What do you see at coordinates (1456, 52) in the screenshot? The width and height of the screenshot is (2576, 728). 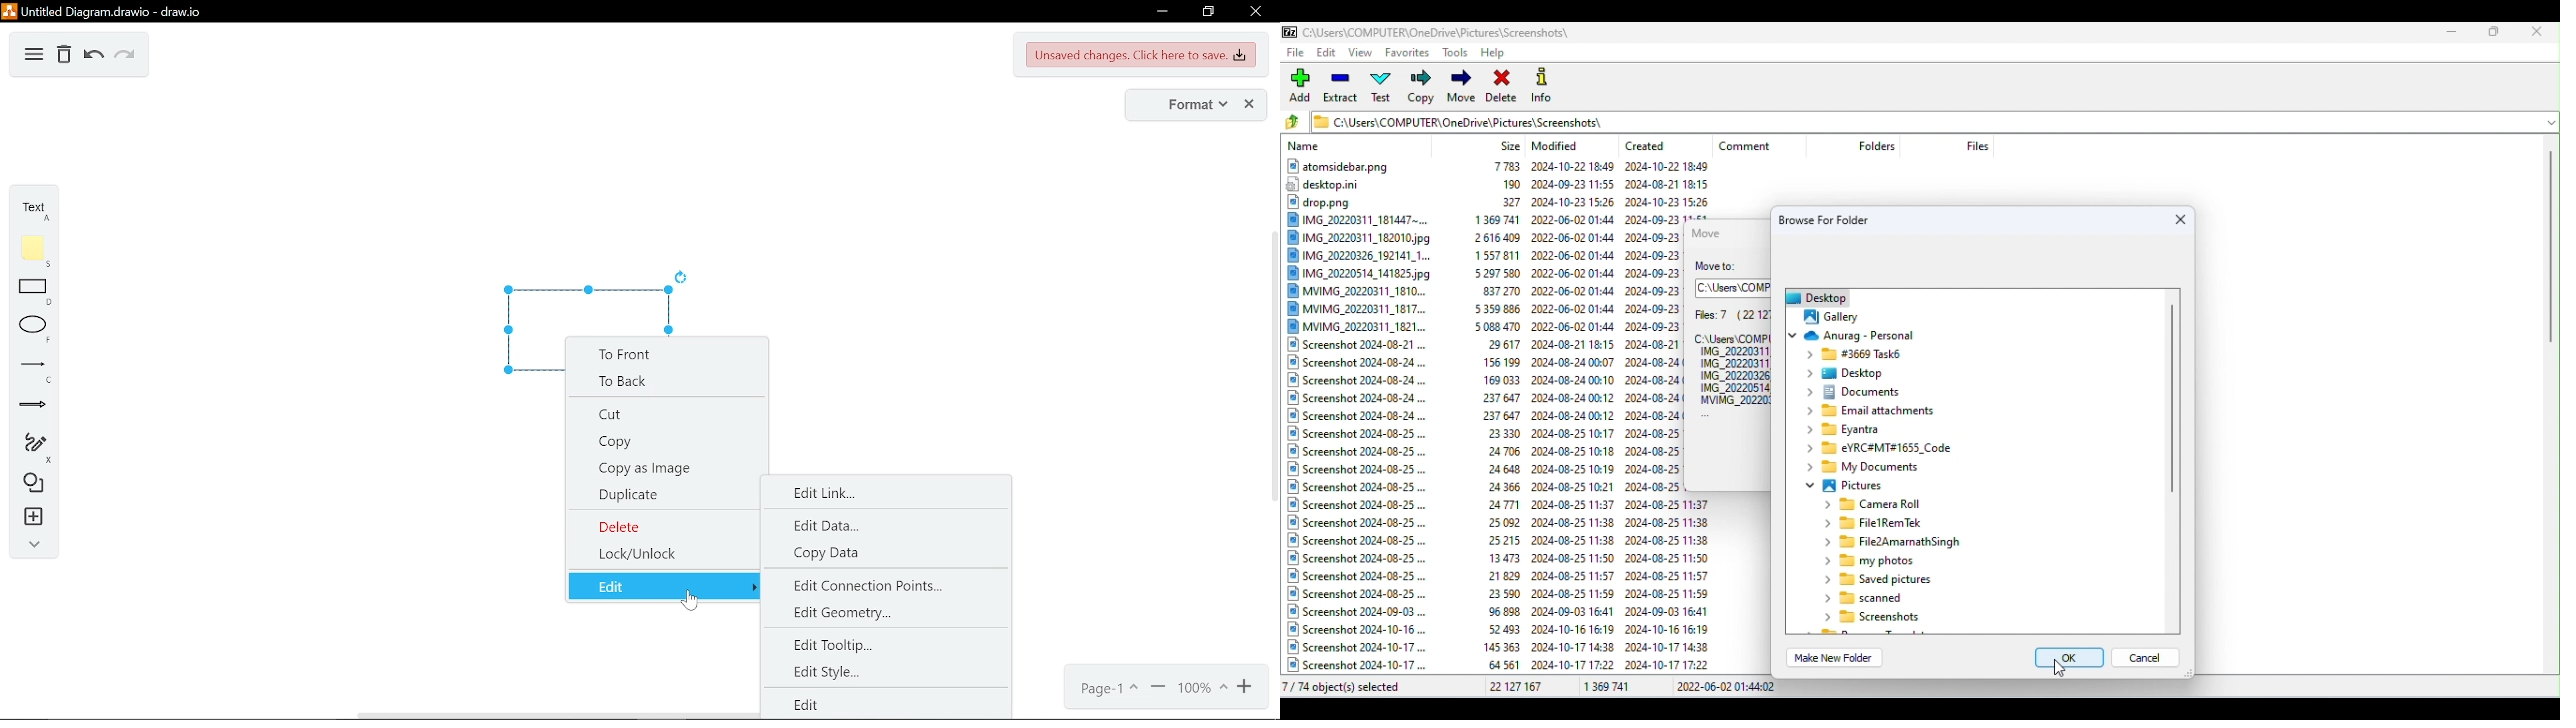 I see `Tools` at bounding box center [1456, 52].